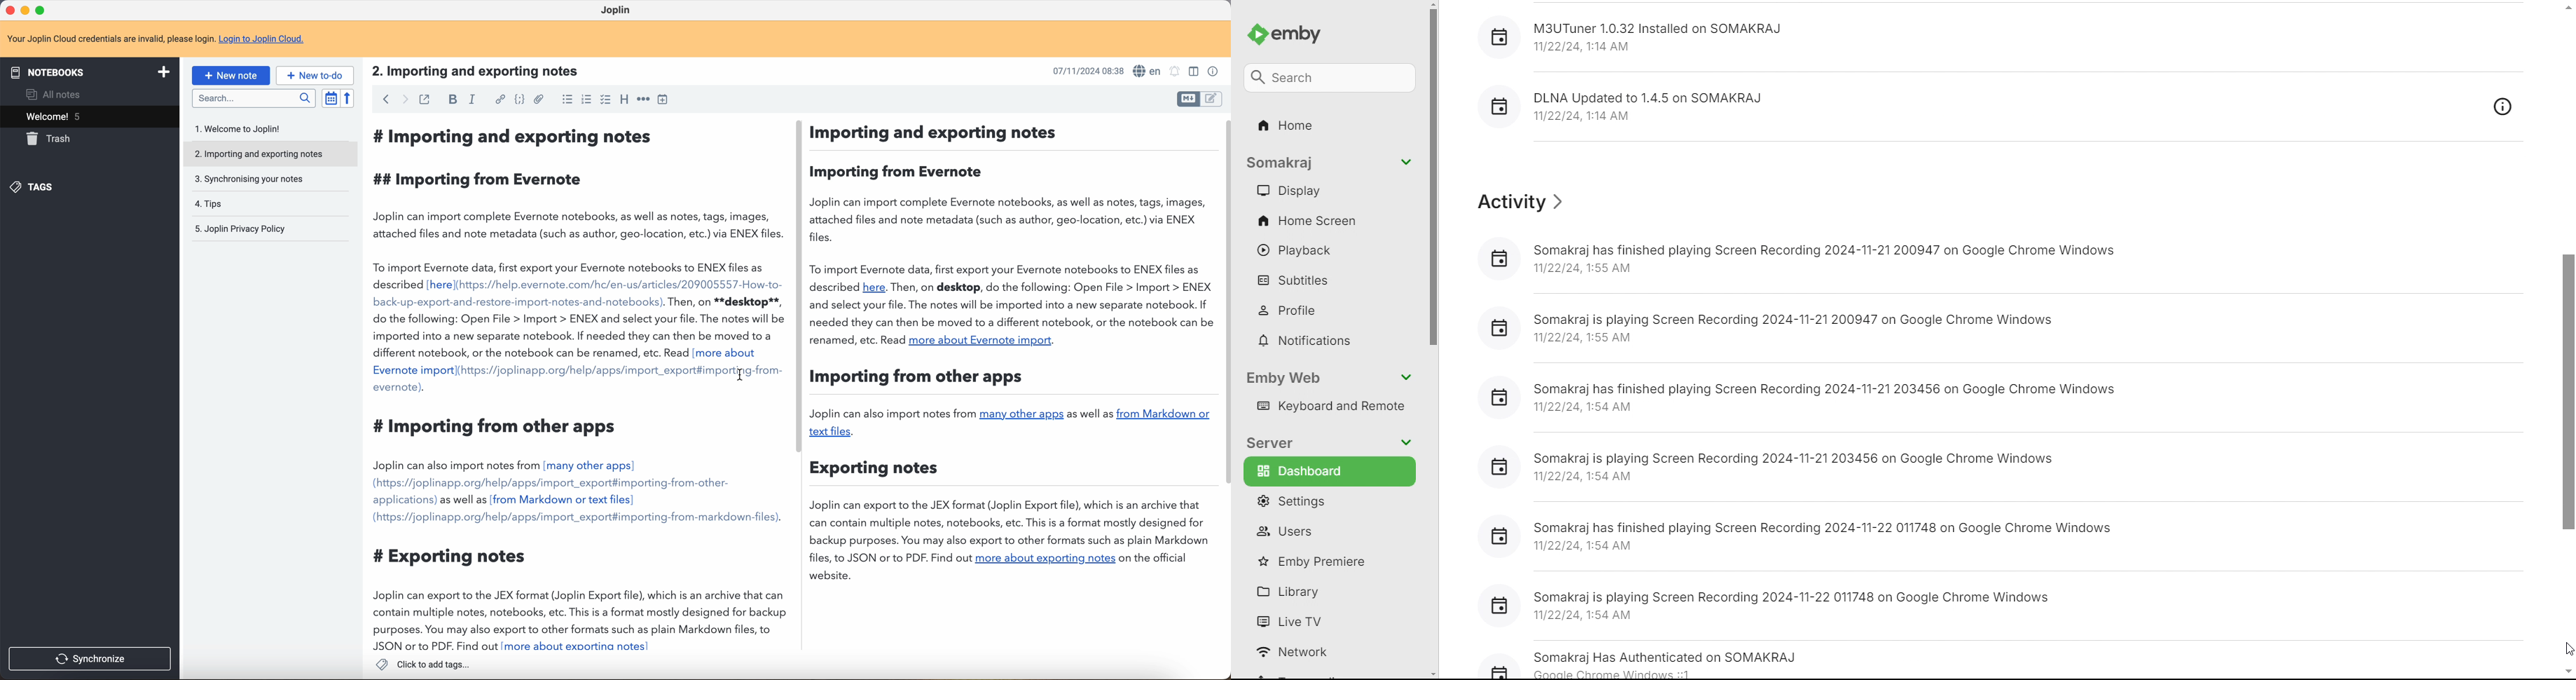  Describe the element at coordinates (539, 99) in the screenshot. I see `attach file` at that location.